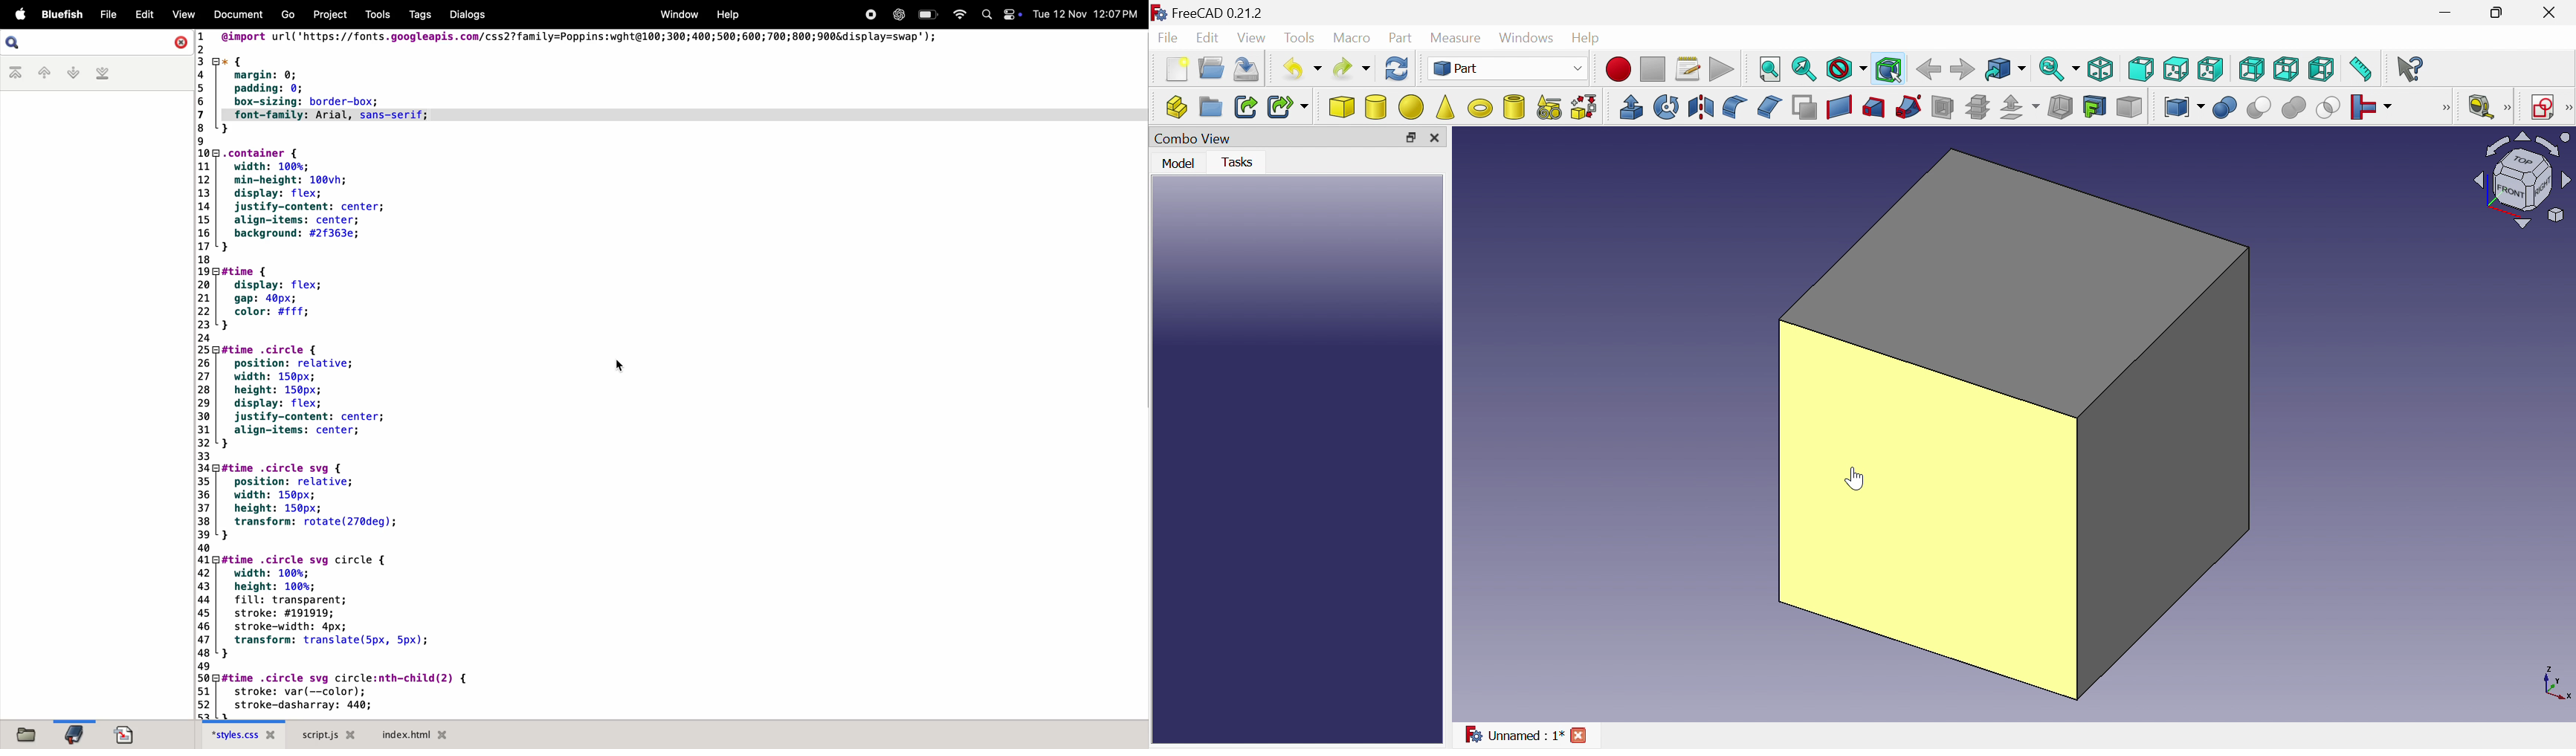  What do you see at coordinates (2371, 108) in the screenshot?
I see `Join objects...` at bounding box center [2371, 108].